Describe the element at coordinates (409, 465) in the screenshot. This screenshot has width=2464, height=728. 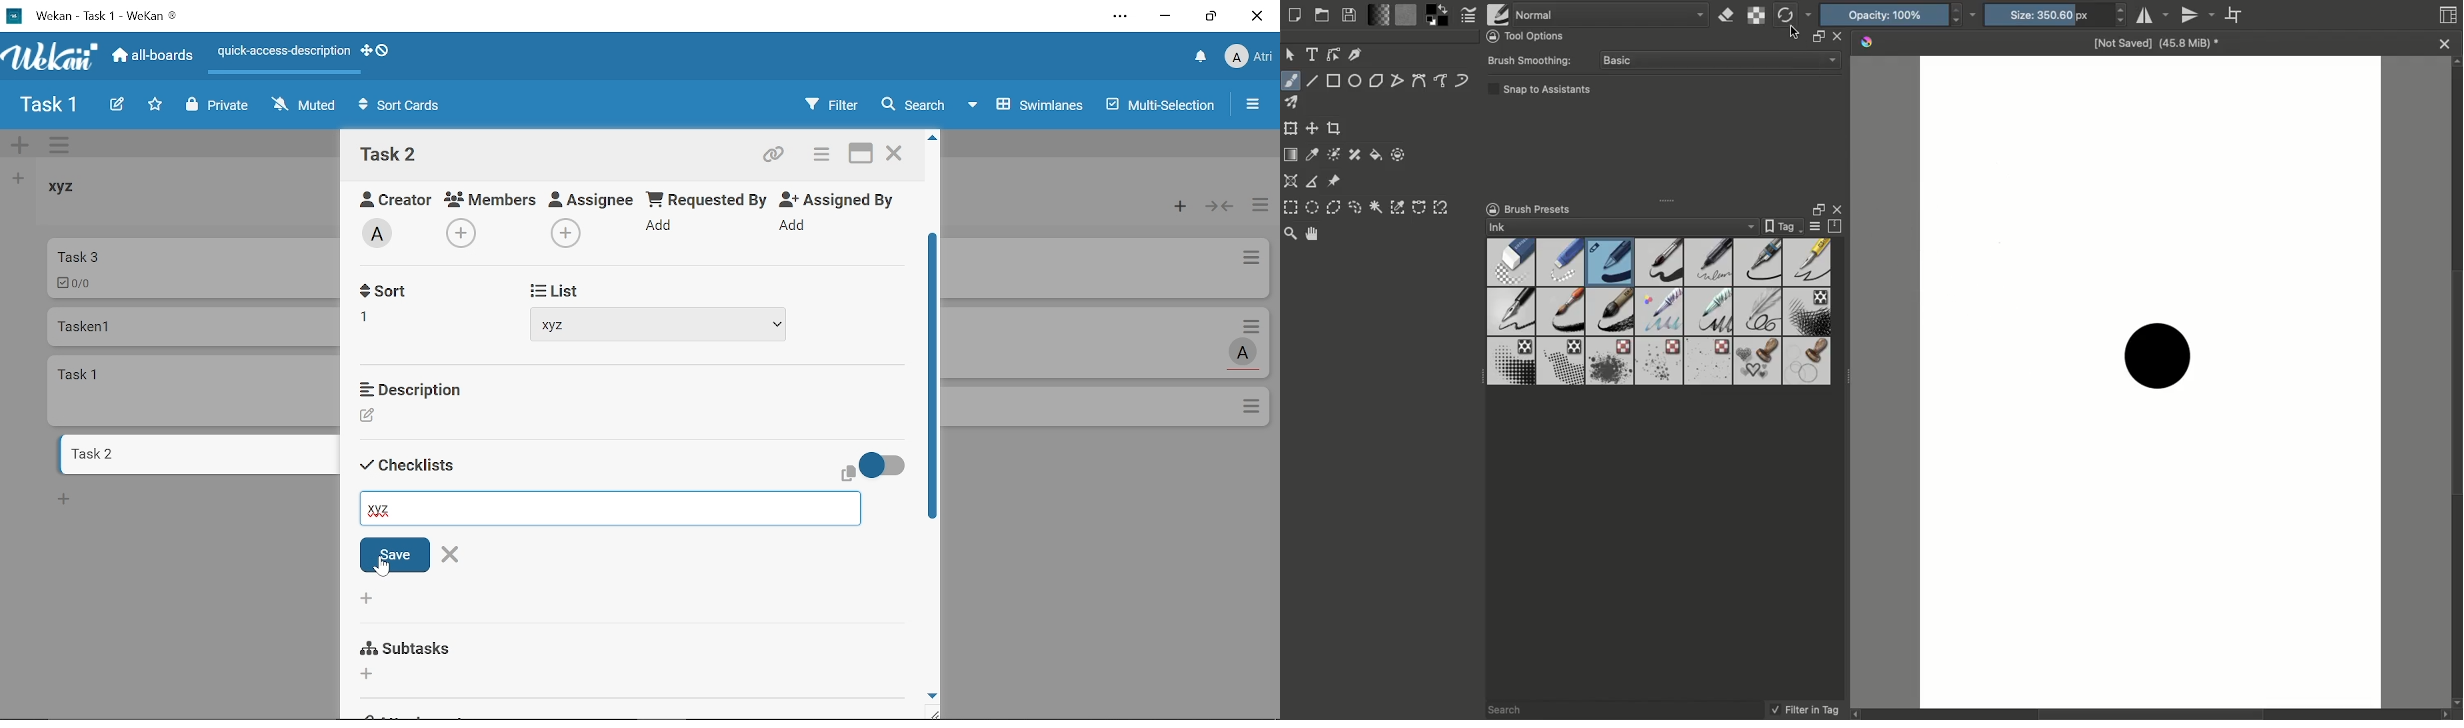
I see `Sort` at that location.